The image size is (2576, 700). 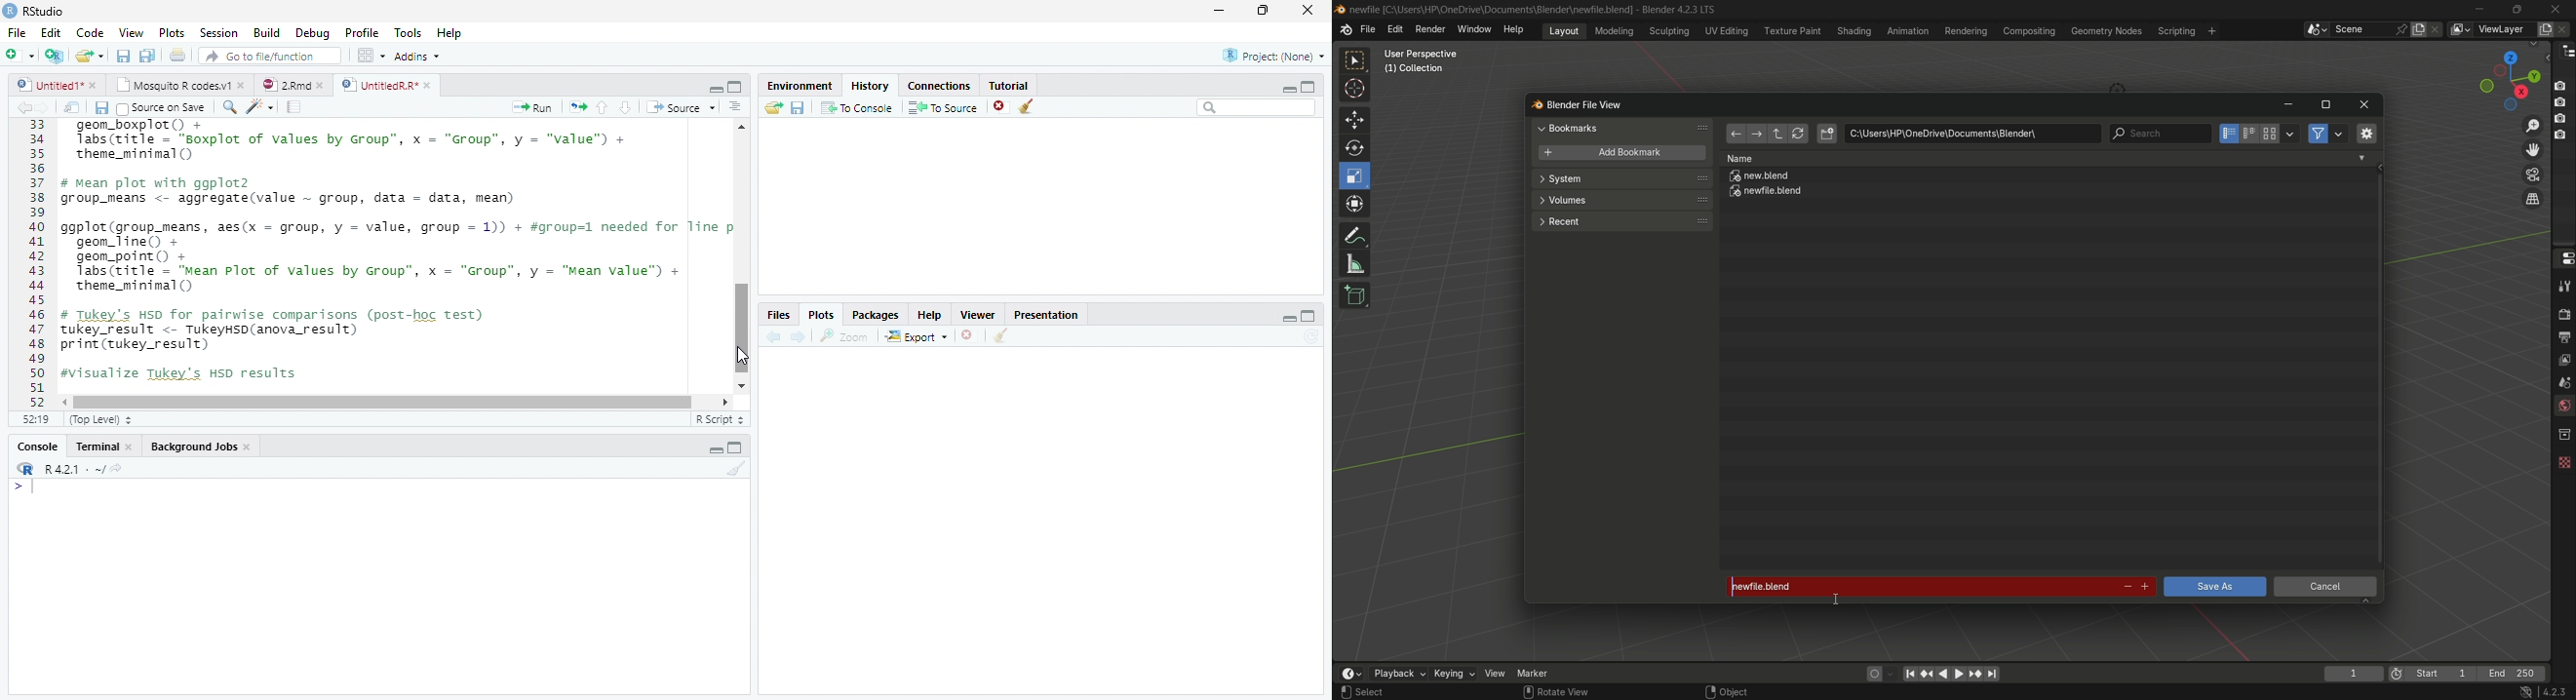 I want to click on new directory, so click(x=1827, y=134).